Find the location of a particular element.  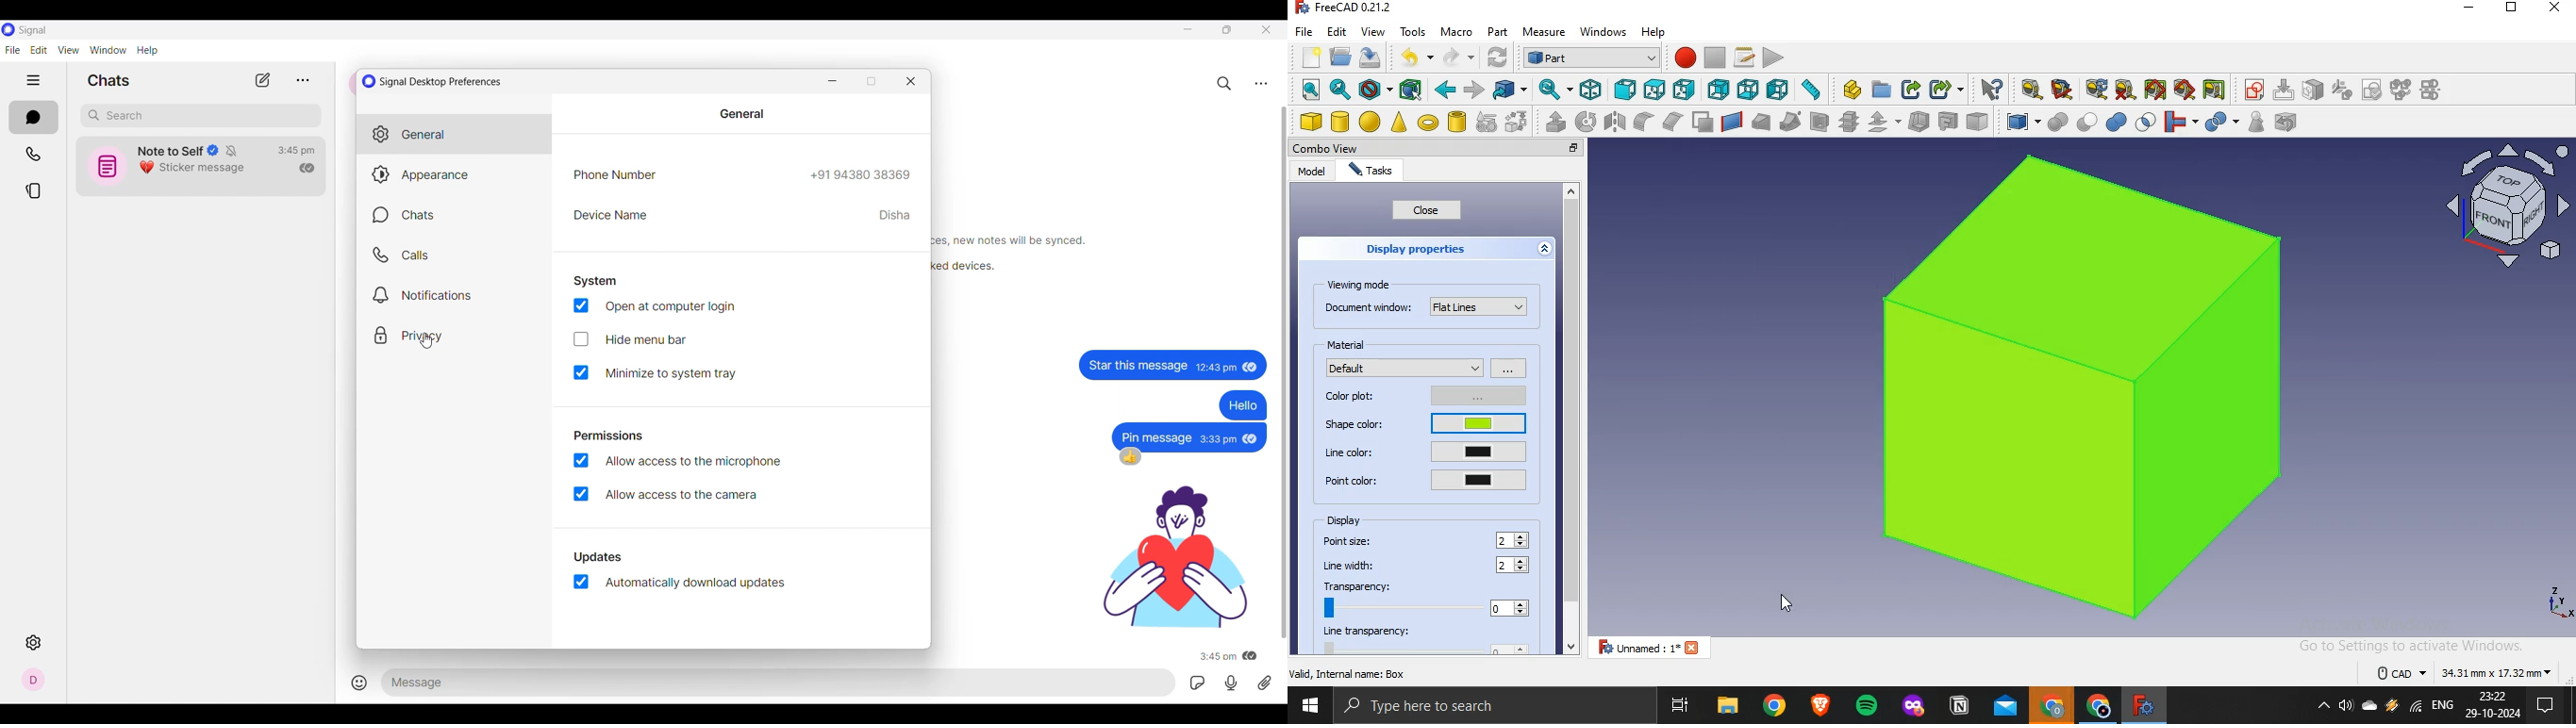

line width is located at coordinates (1352, 566).